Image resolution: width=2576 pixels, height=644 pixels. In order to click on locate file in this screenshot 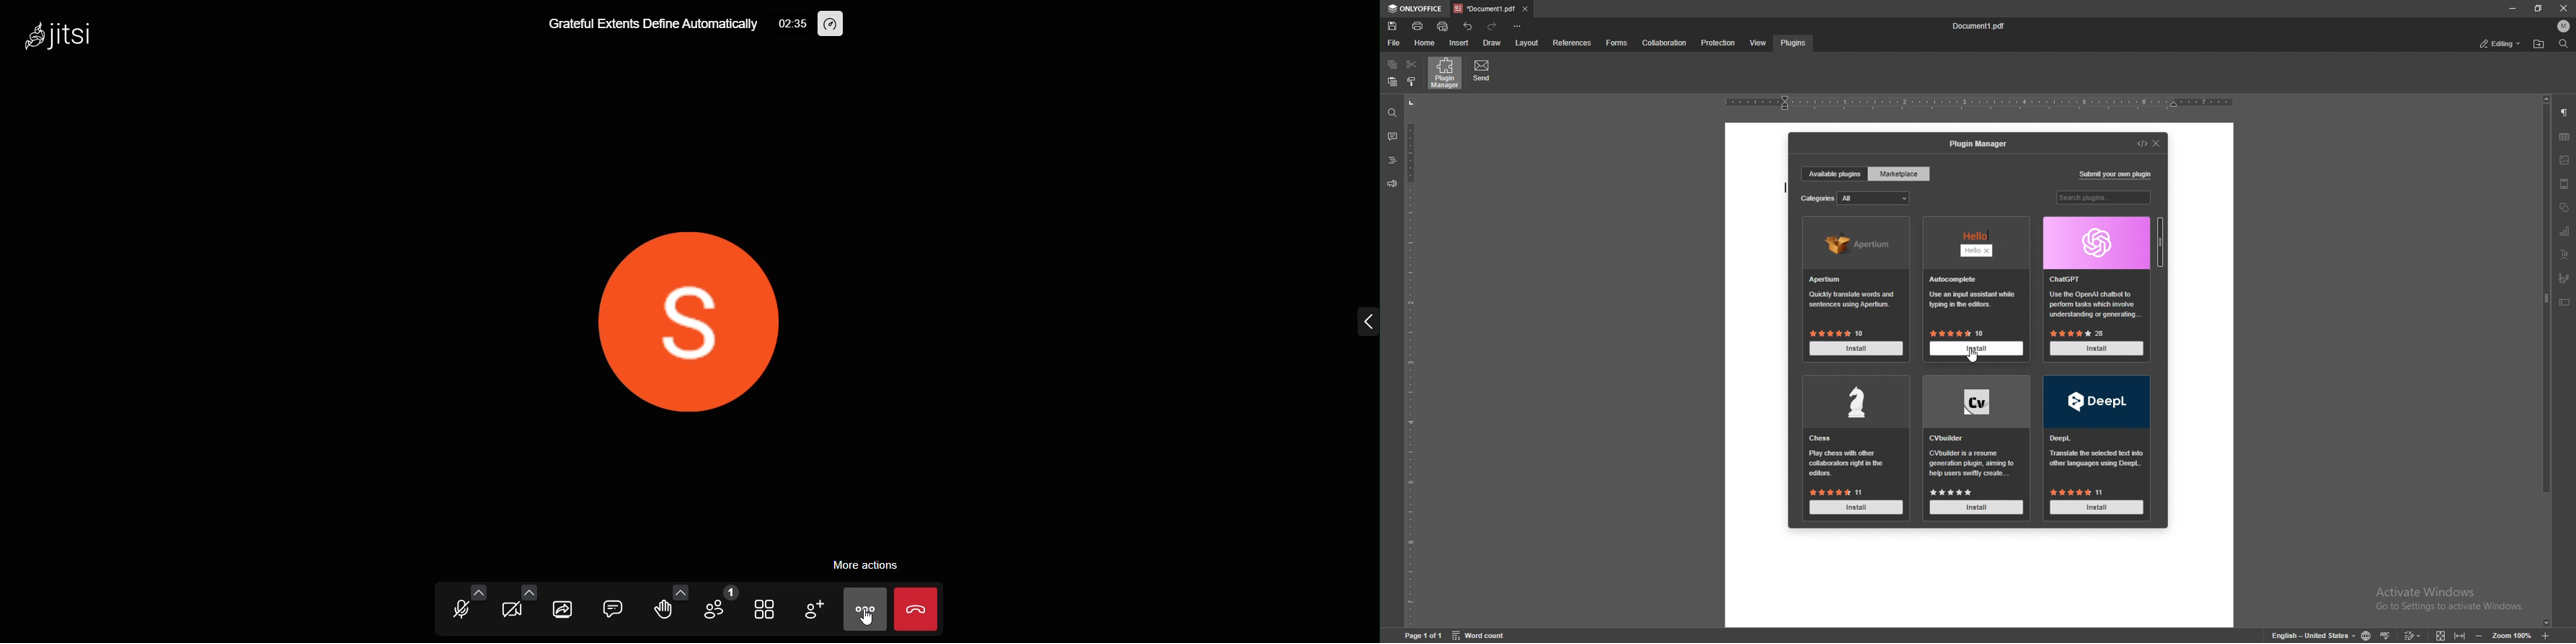, I will do `click(2538, 44)`.